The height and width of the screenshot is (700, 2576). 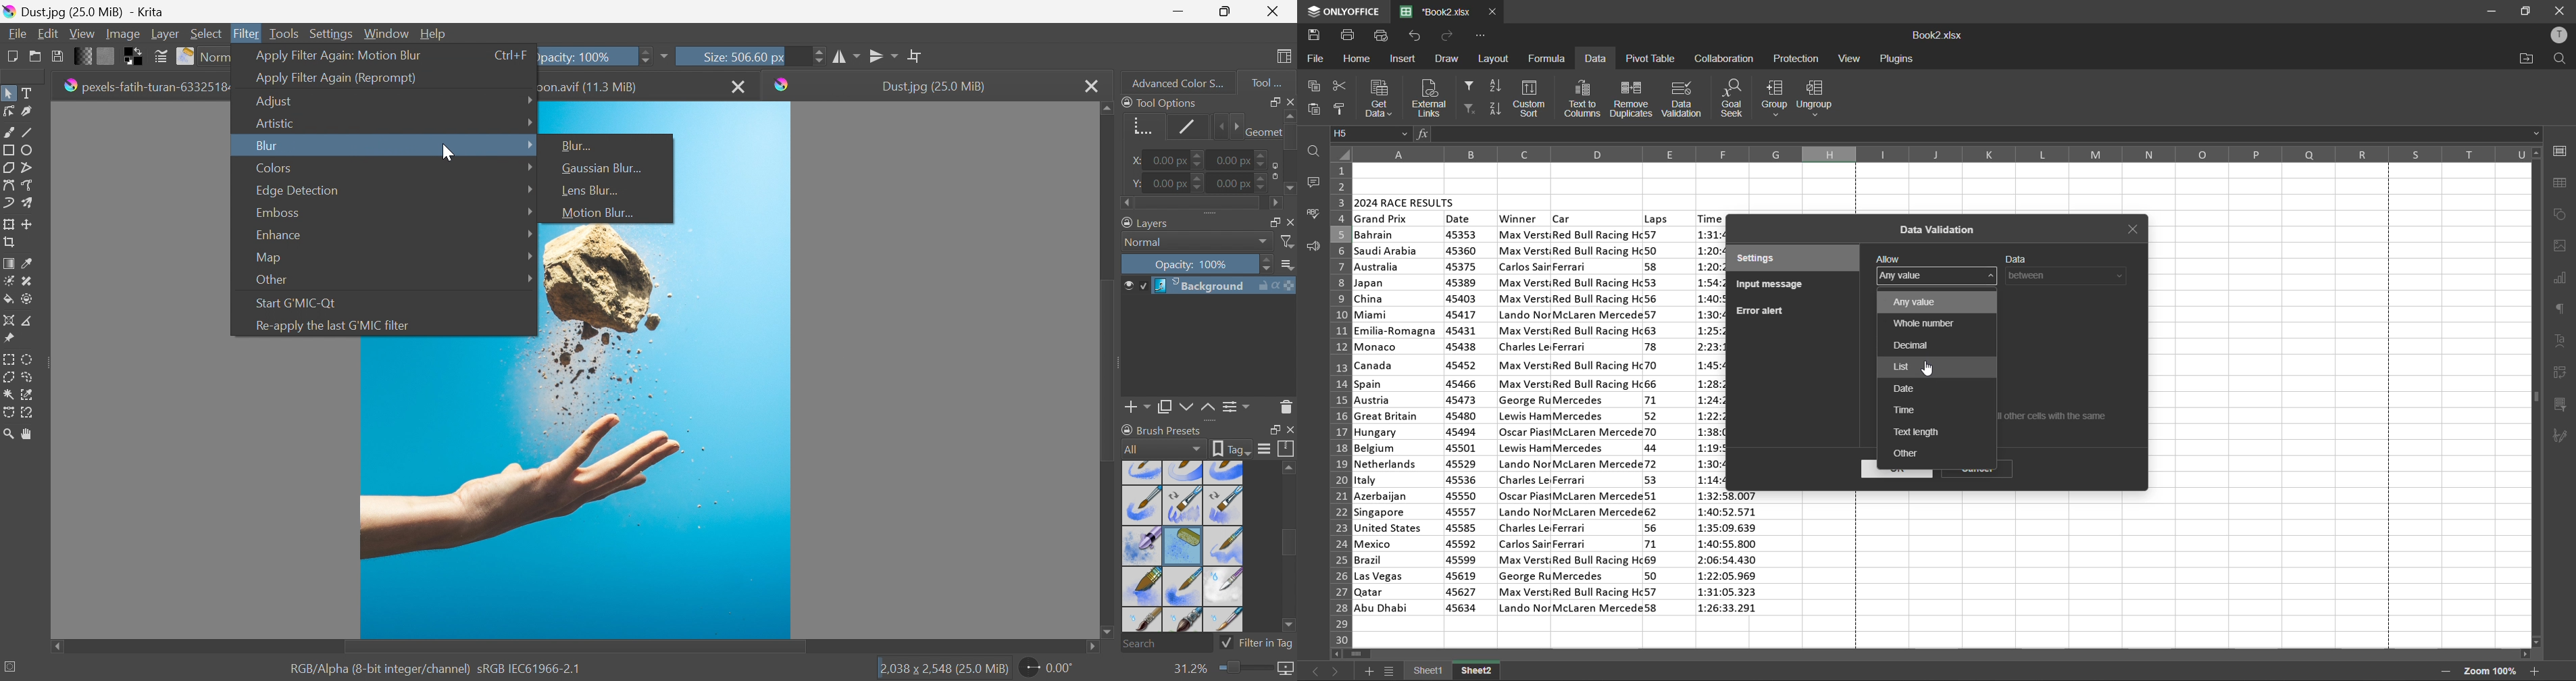 I want to click on Layers, so click(x=1147, y=222).